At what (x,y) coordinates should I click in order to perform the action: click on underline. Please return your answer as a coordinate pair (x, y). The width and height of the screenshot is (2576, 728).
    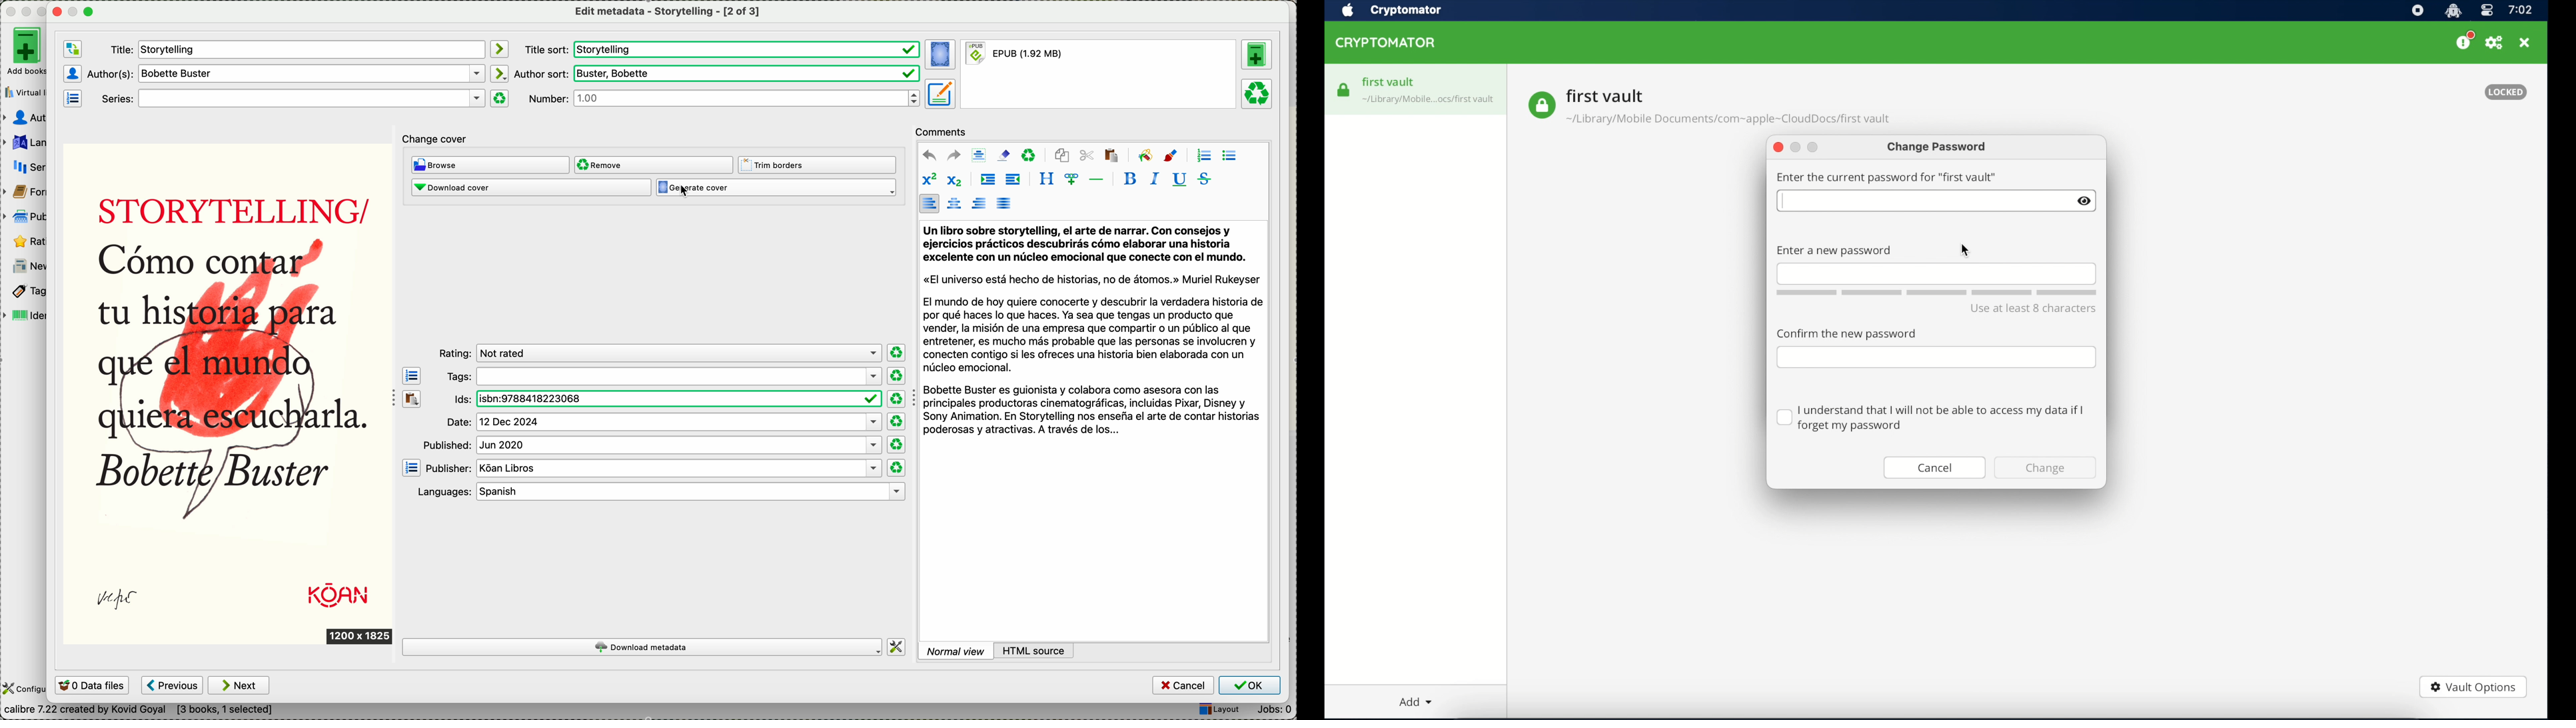
    Looking at the image, I should click on (1179, 180).